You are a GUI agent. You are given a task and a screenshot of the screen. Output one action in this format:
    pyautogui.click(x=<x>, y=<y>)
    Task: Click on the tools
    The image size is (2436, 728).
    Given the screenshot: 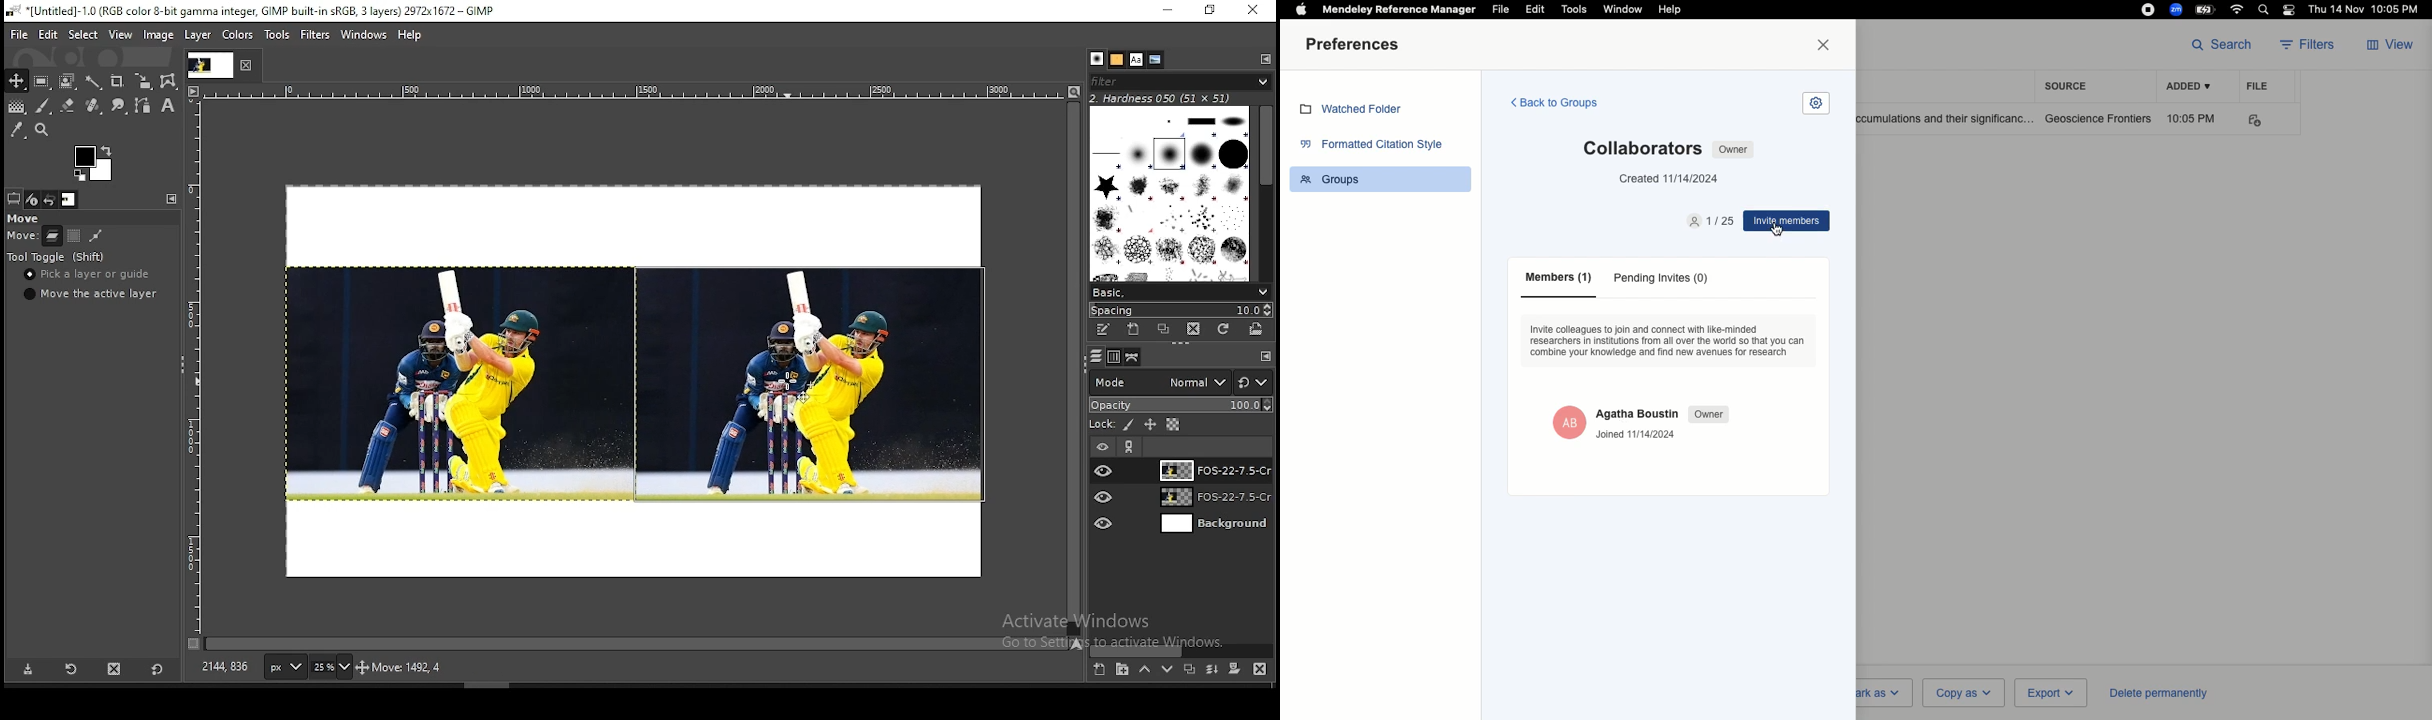 What is the action you would take?
    pyautogui.click(x=280, y=35)
    